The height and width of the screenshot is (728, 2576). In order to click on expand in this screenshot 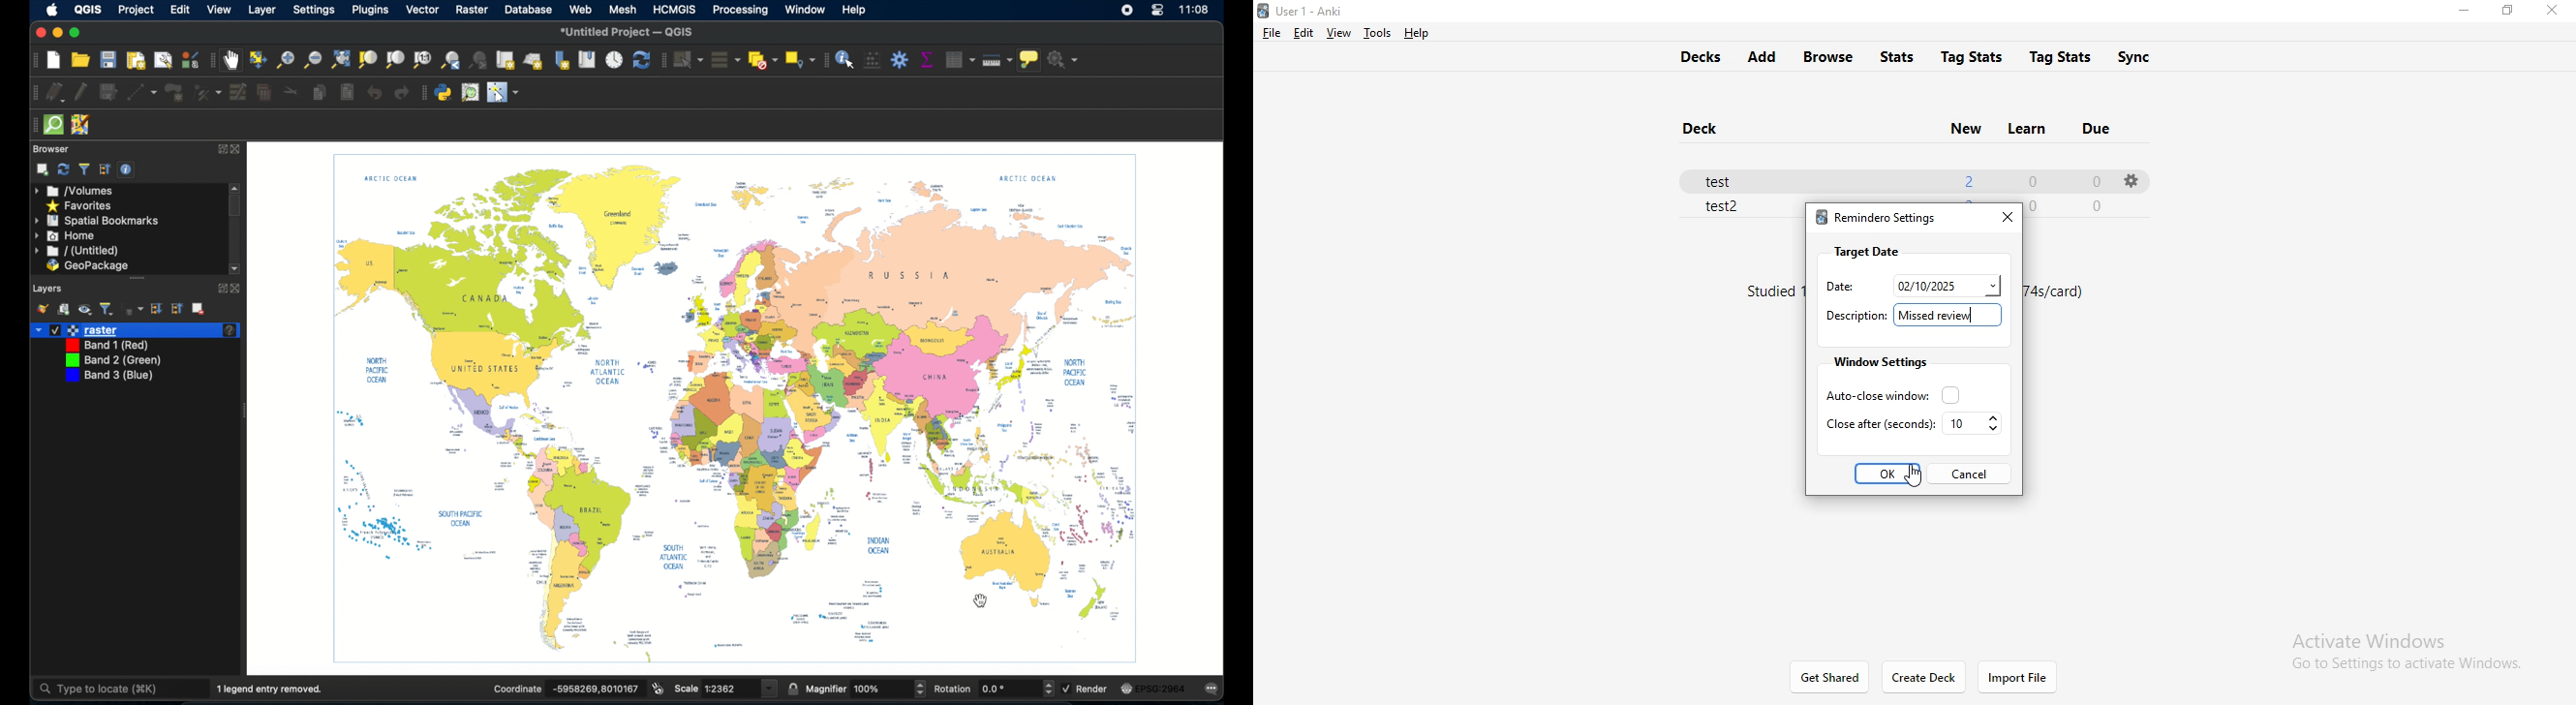, I will do `click(222, 149)`.